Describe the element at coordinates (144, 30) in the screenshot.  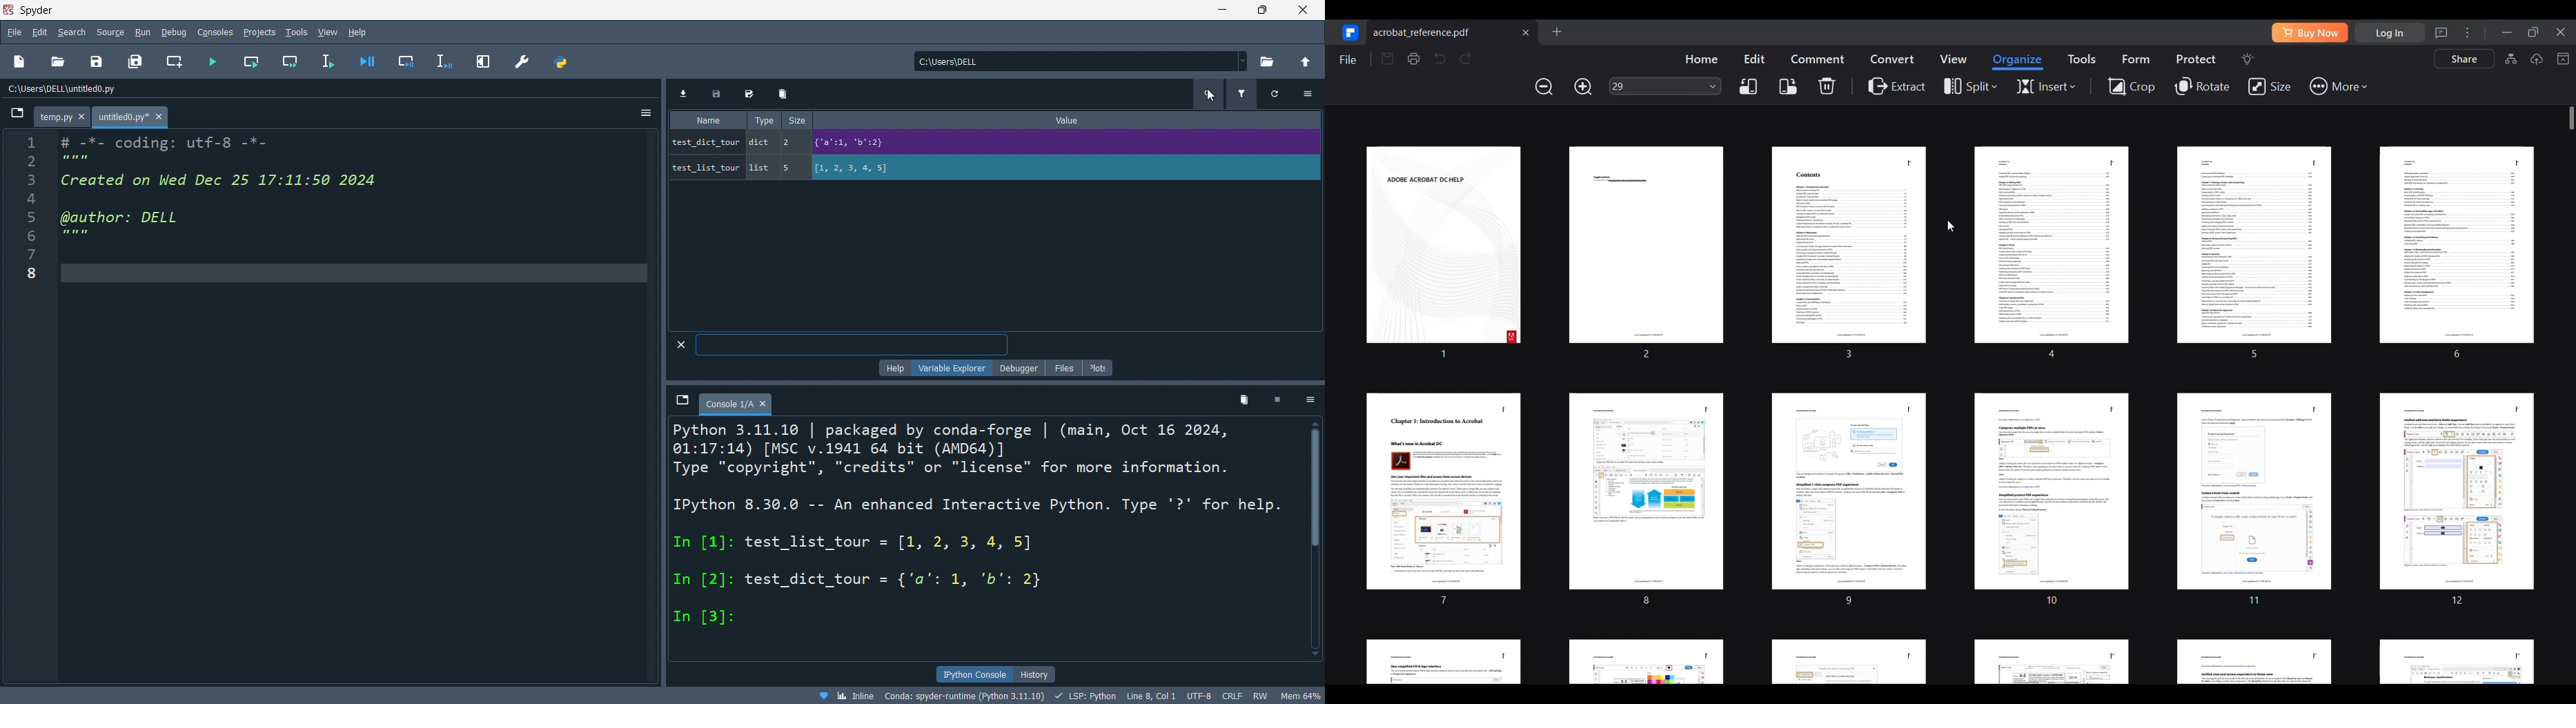
I see `run` at that location.